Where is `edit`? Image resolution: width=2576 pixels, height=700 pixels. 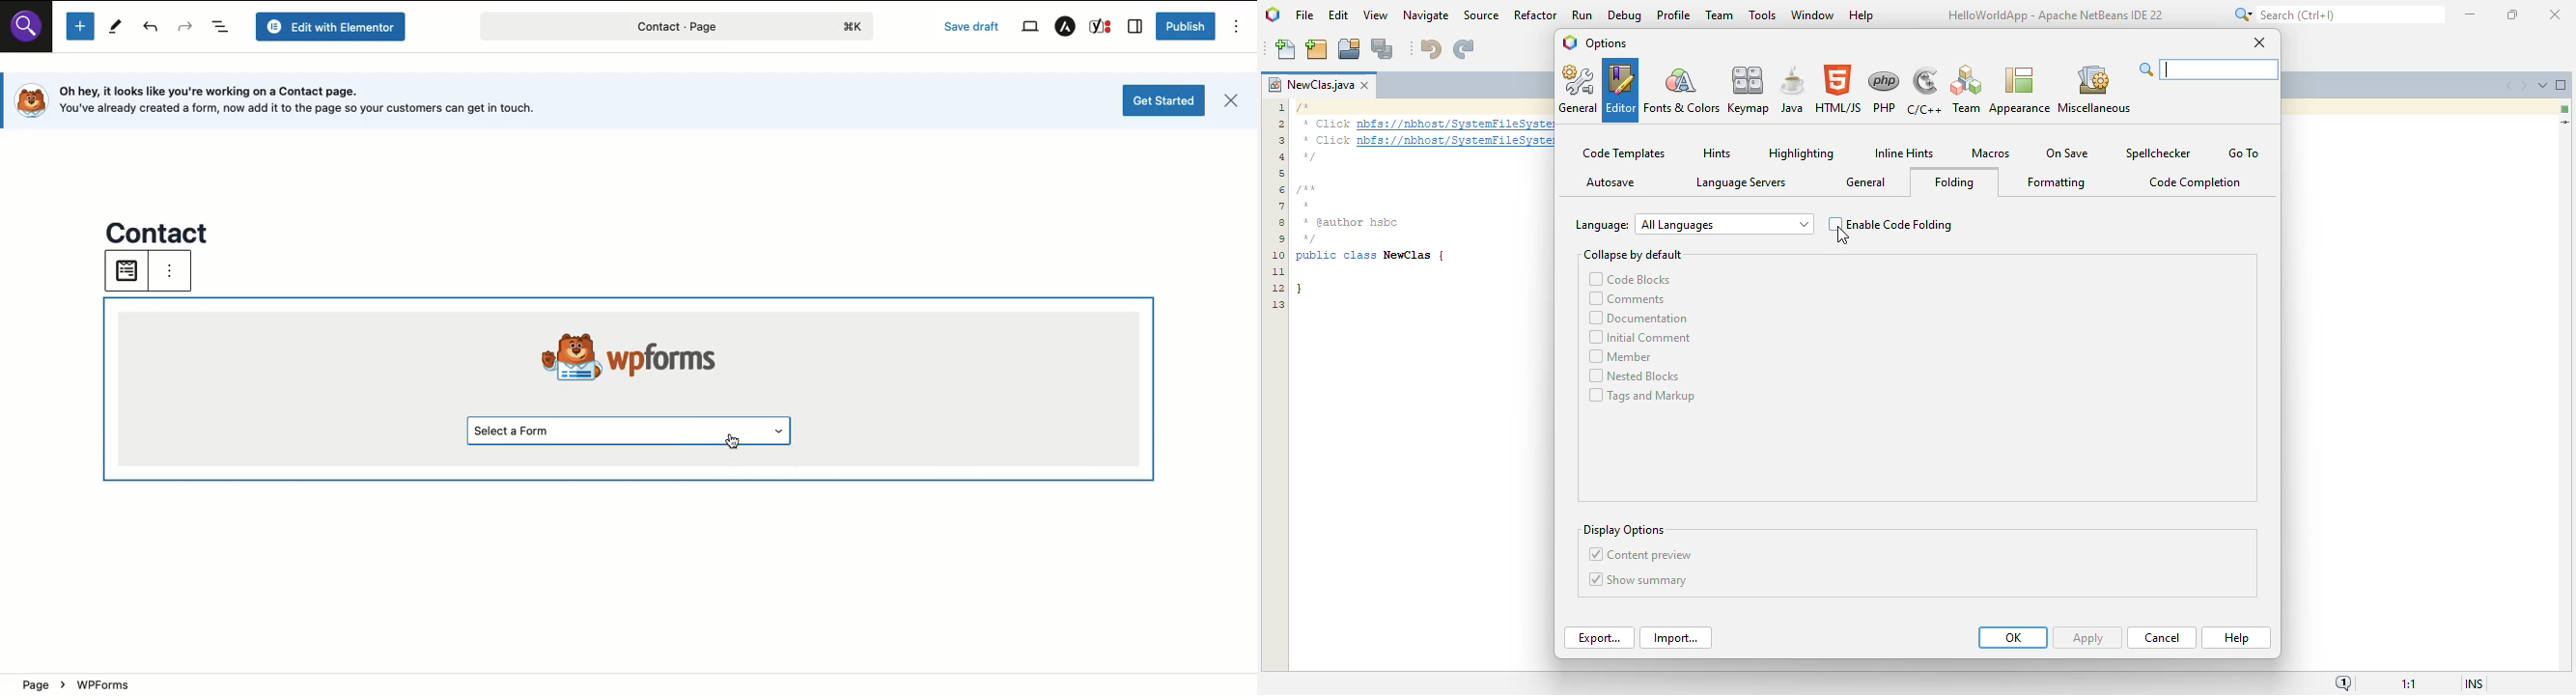 edit is located at coordinates (1339, 15).